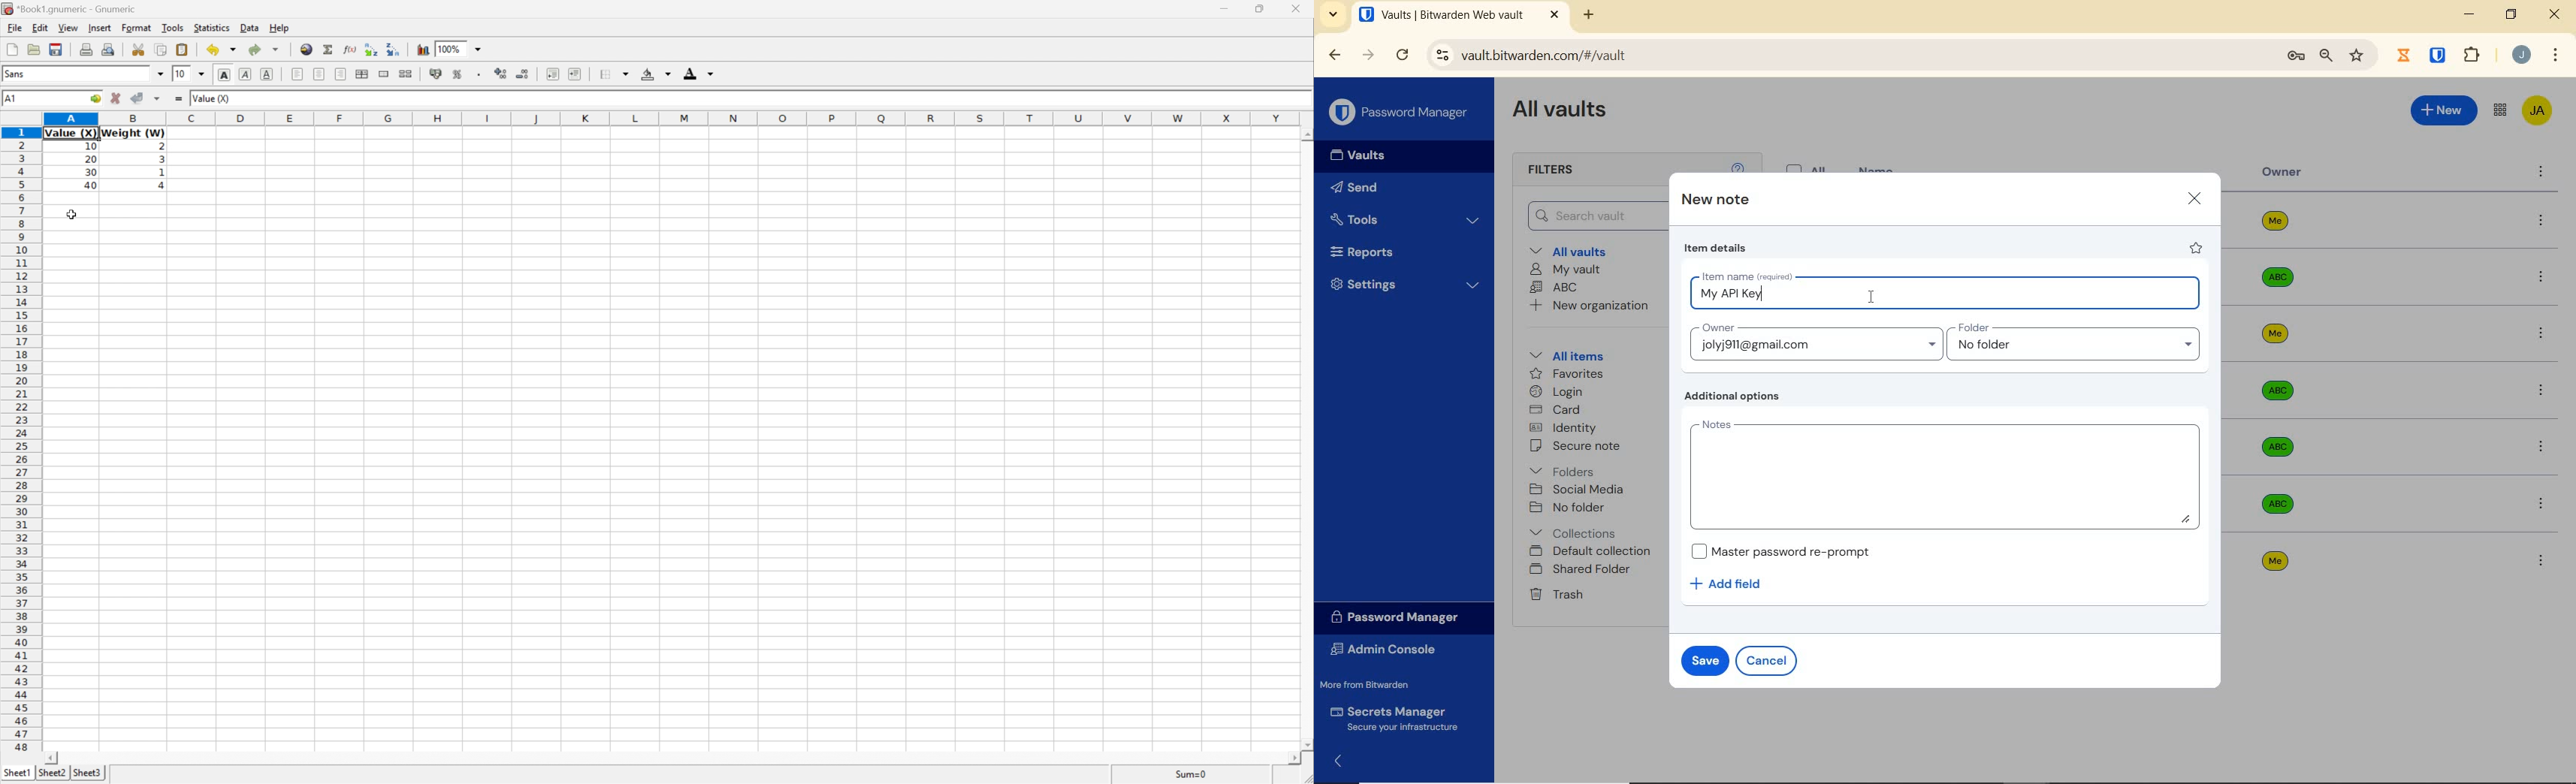 Image resolution: width=2576 pixels, height=784 pixels. What do you see at coordinates (1582, 252) in the screenshot?
I see `All vaults` at bounding box center [1582, 252].